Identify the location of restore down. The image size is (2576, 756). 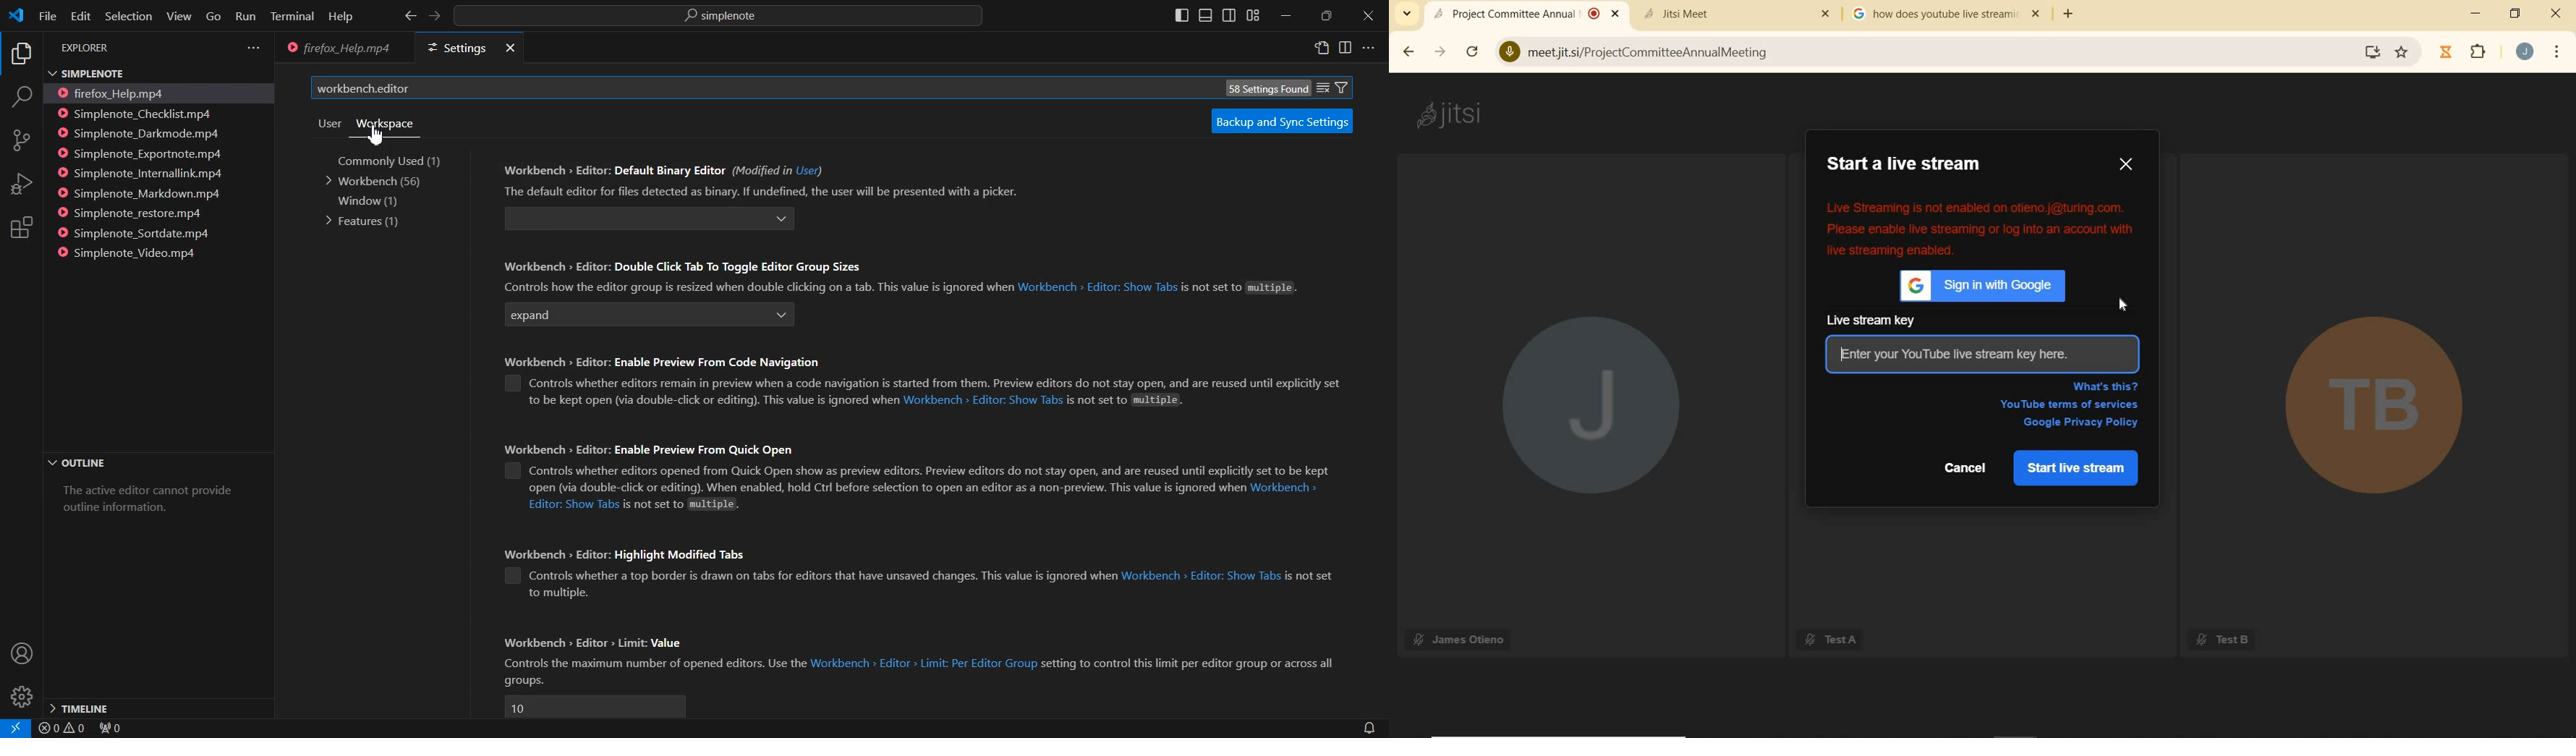
(2517, 14).